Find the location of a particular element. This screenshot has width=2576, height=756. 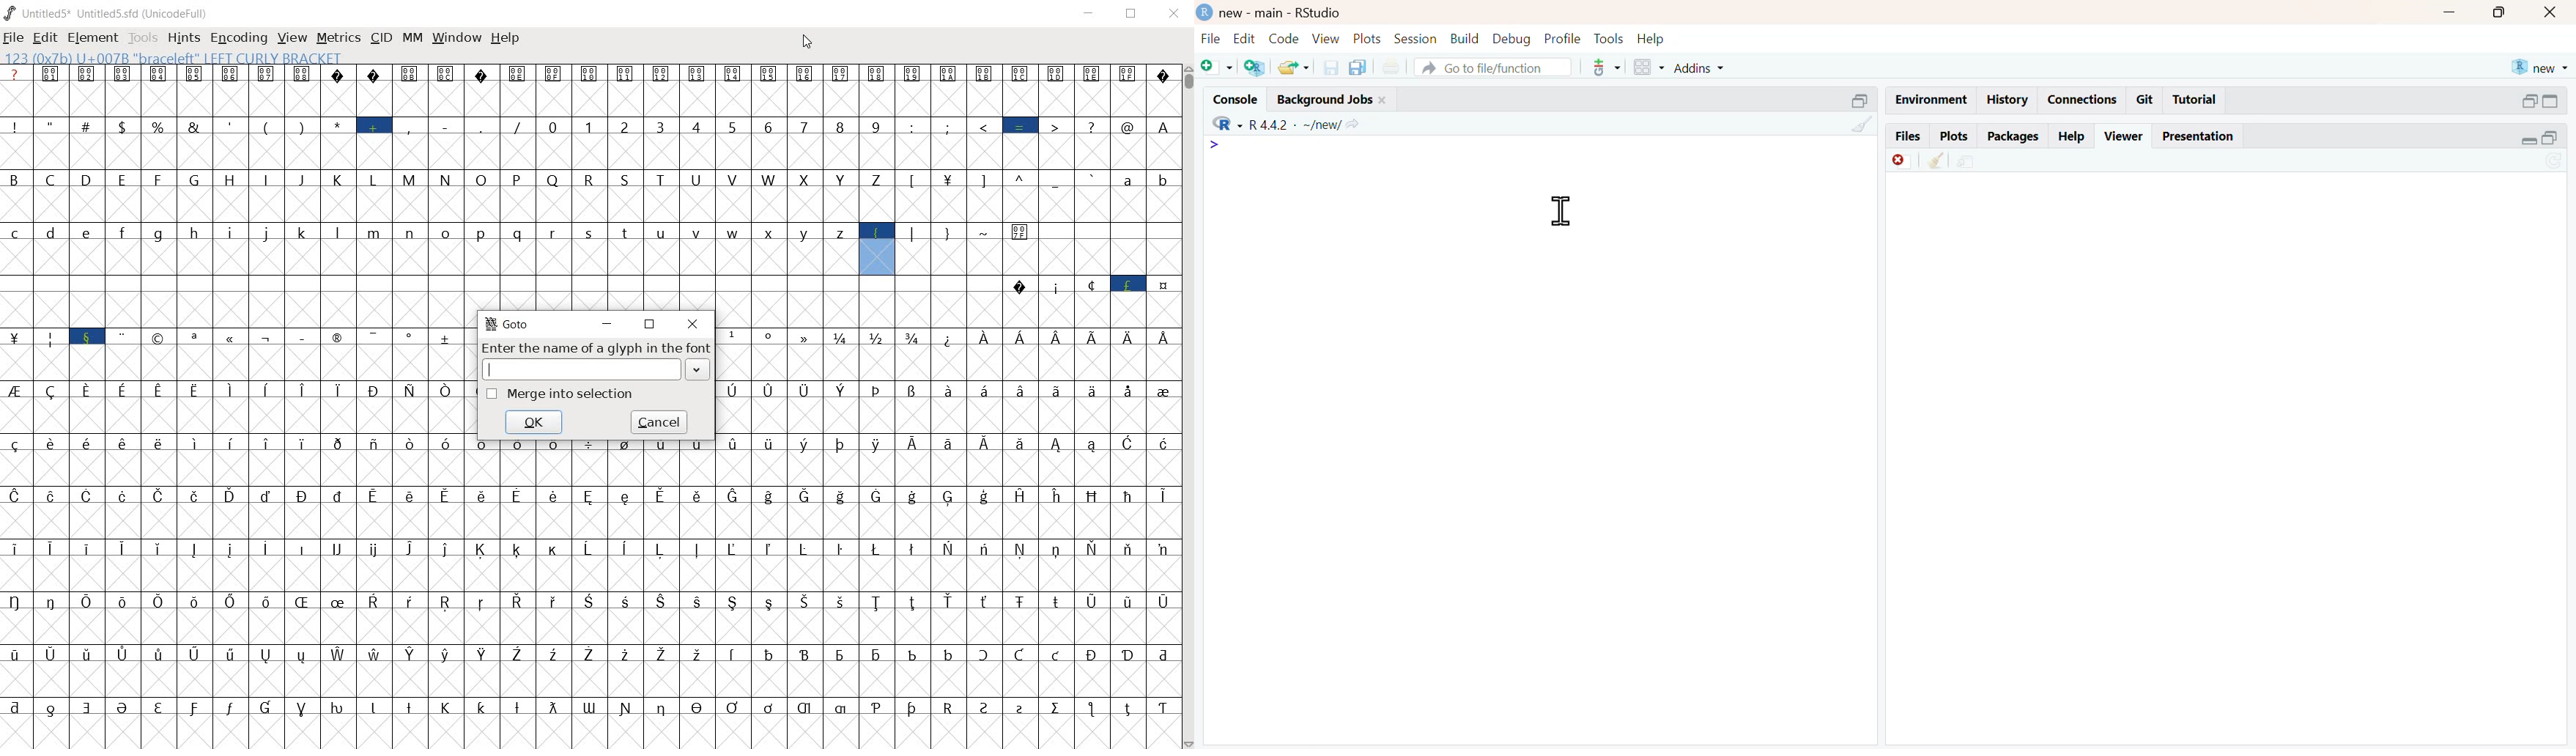

Untitled5* Untitled5.sfd (UnicodeFull) is located at coordinates (108, 12).